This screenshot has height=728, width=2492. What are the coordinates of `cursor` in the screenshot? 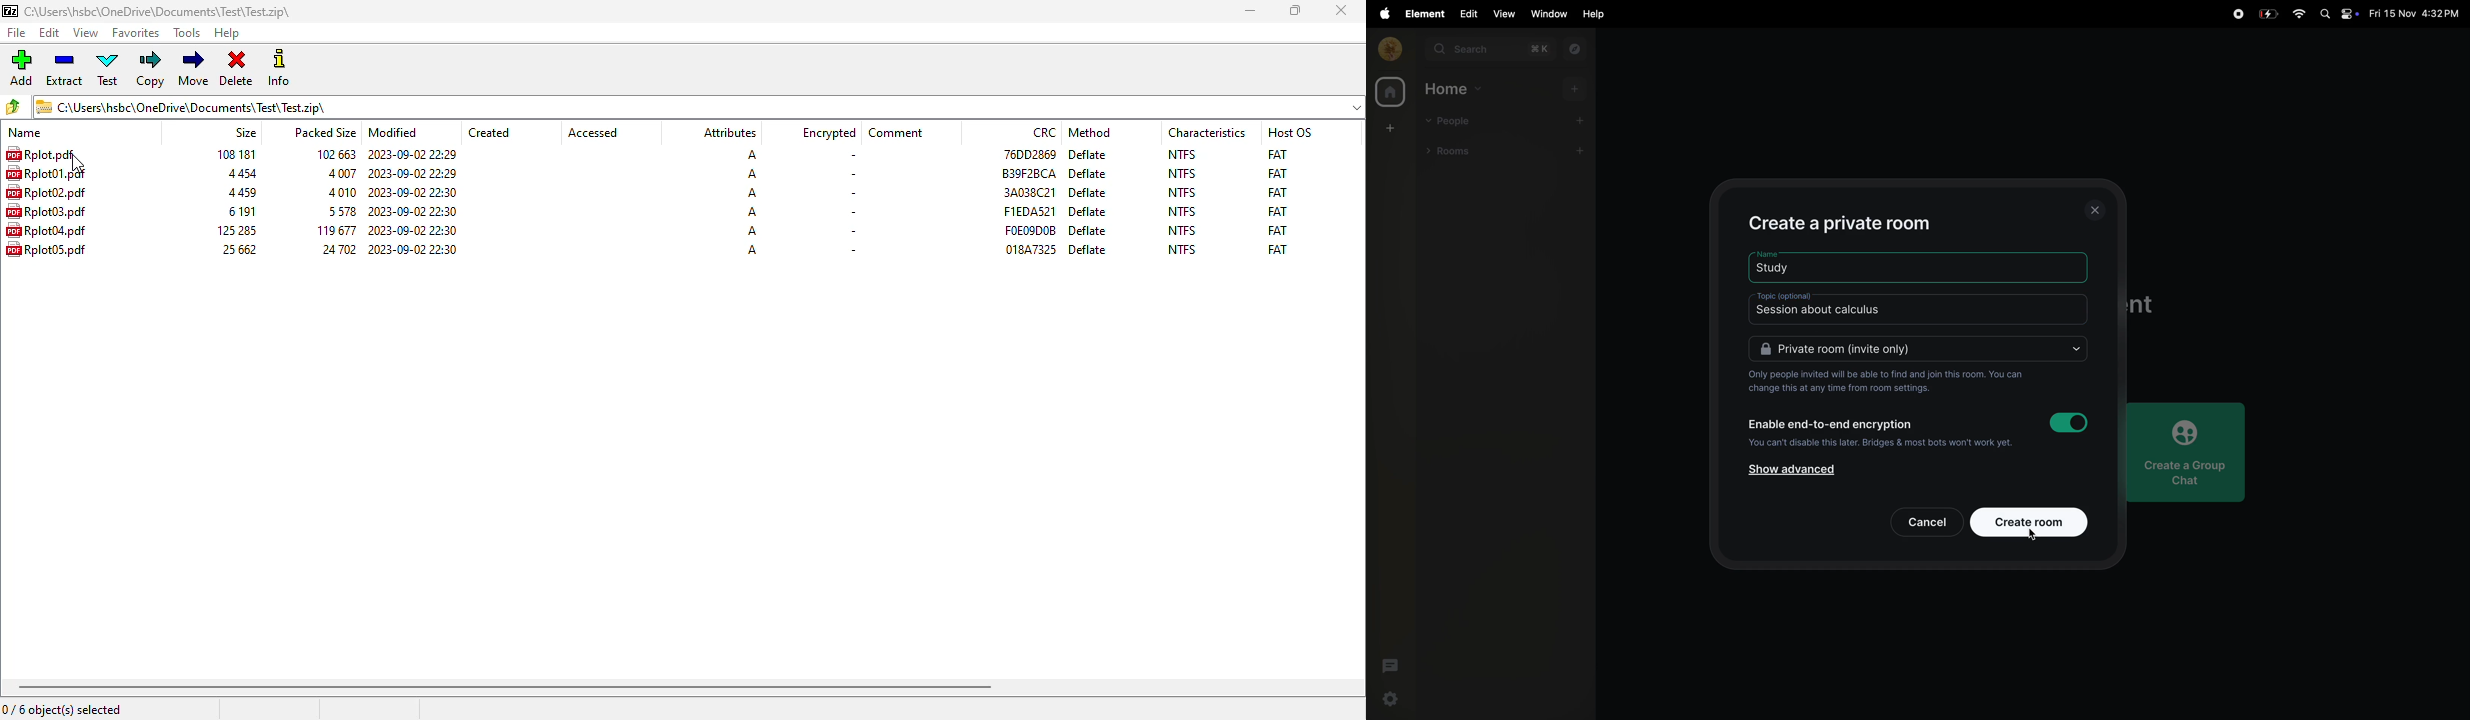 It's located at (2035, 536).